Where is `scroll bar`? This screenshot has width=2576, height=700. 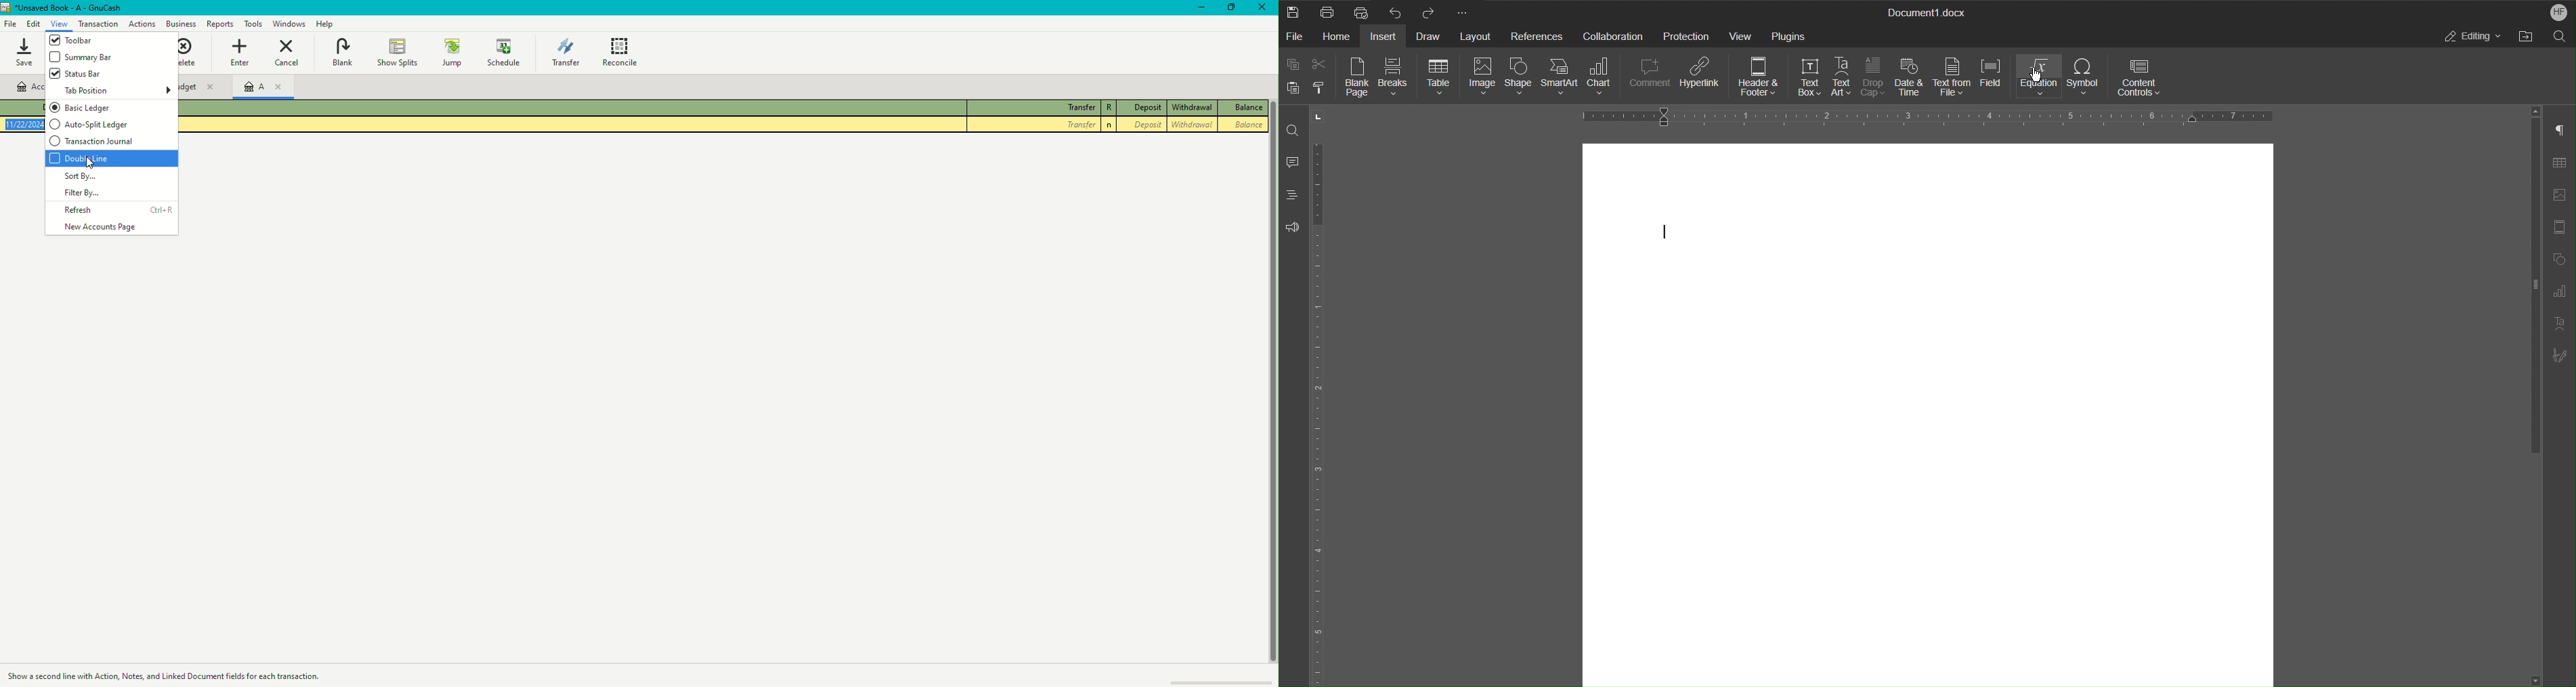
scroll bar is located at coordinates (1270, 399).